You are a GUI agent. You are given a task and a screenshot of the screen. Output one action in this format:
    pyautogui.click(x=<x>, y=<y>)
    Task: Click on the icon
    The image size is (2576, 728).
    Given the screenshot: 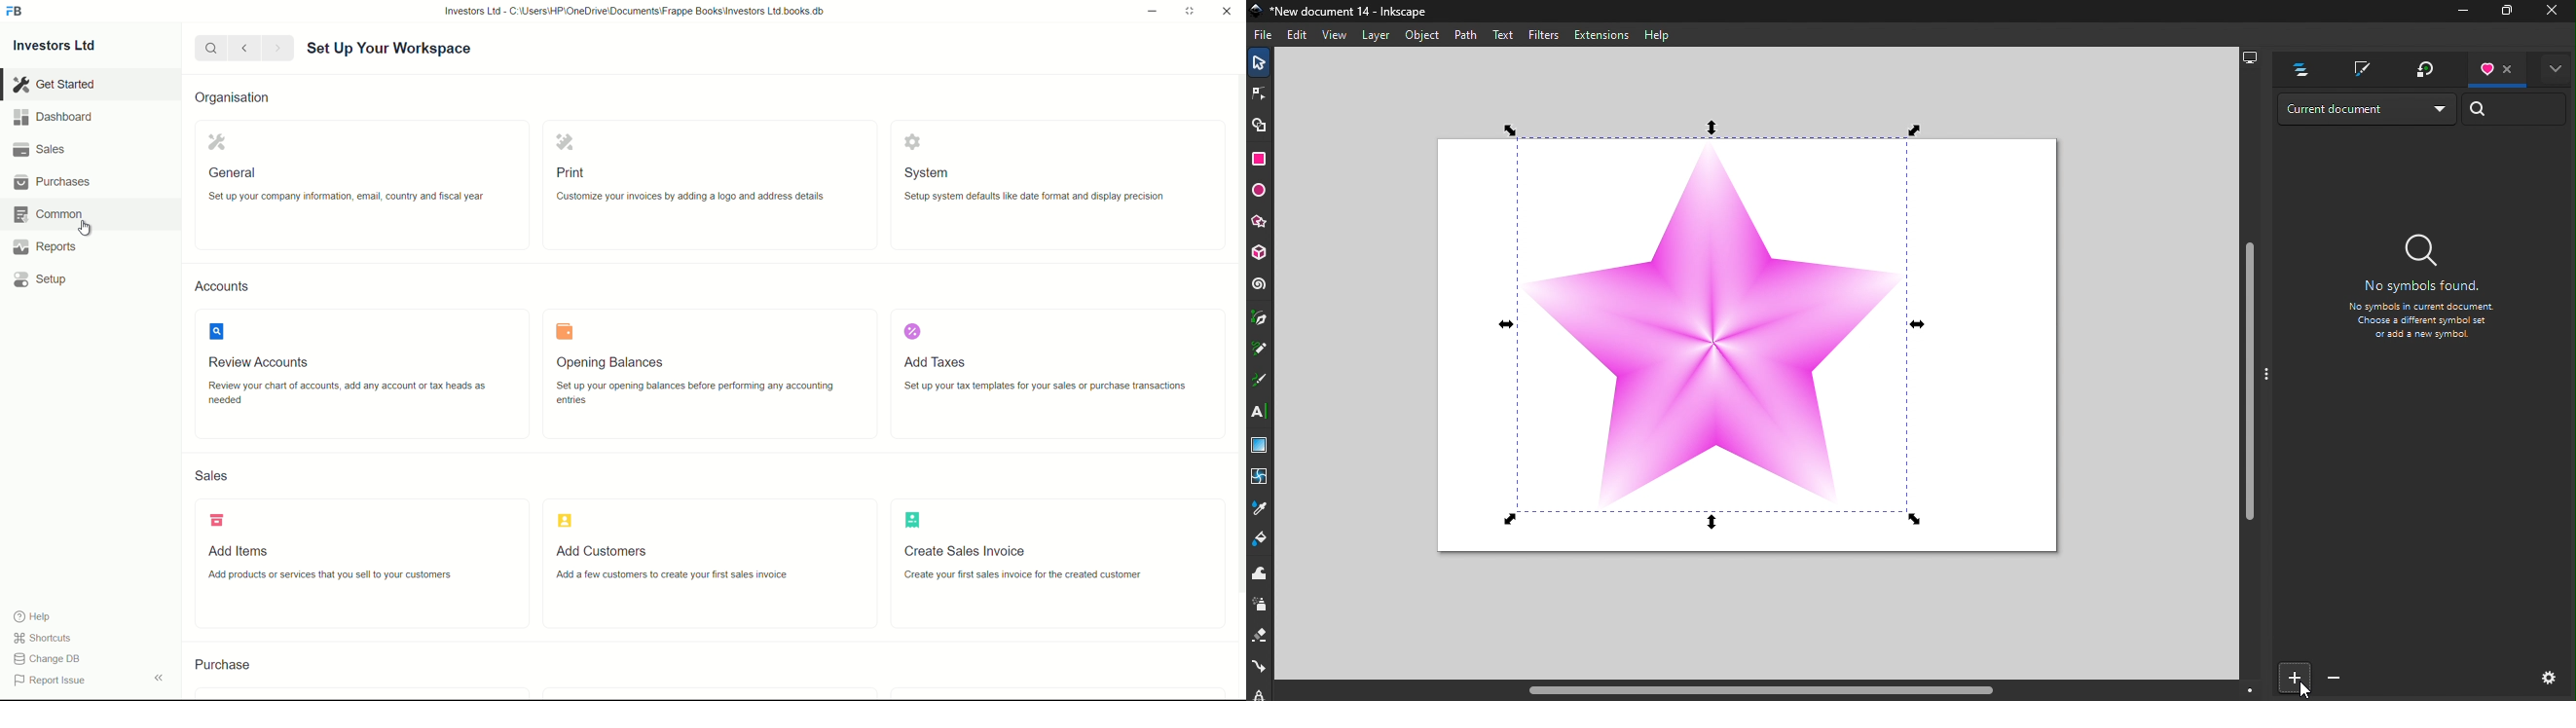 What is the action you would take?
    pyautogui.click(x=914, y=519)
    